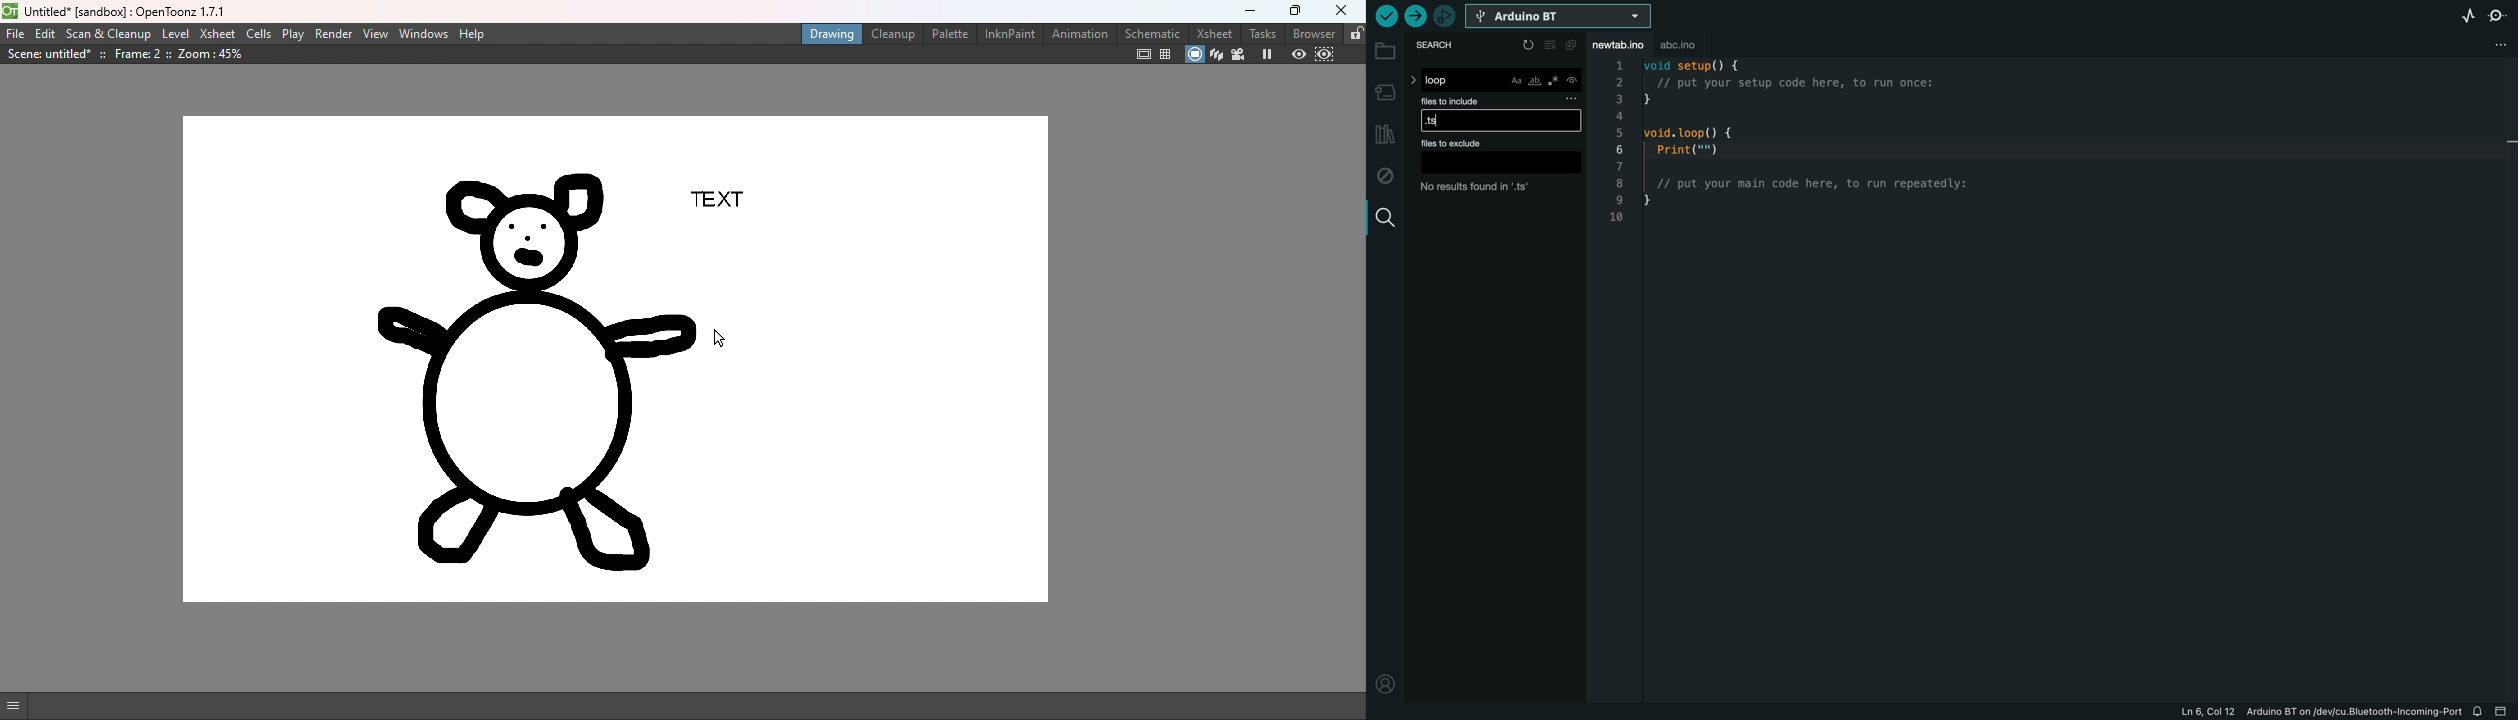 This screenshot has height=728, width=2520. What do you see at coordinates (215, 34) in the screenshot?
I see `XSheet` at bounding box center [215, 34].